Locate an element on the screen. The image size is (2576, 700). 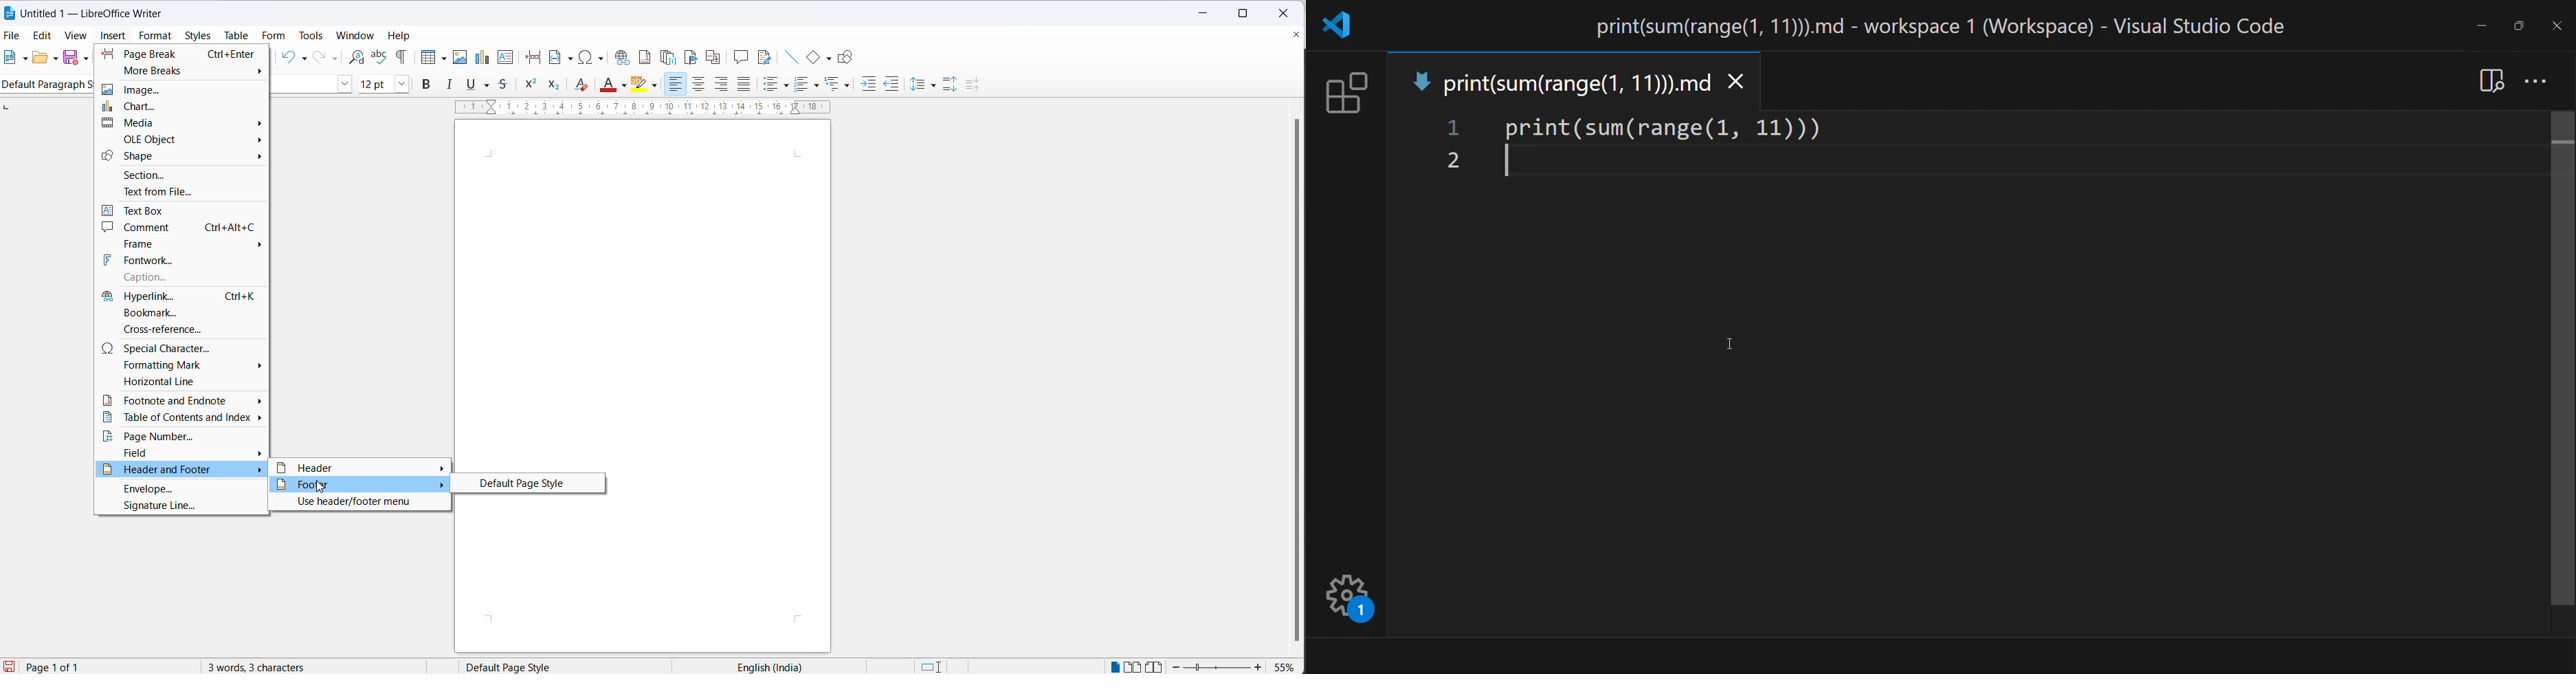
title is located at coordinates (1941, 28).